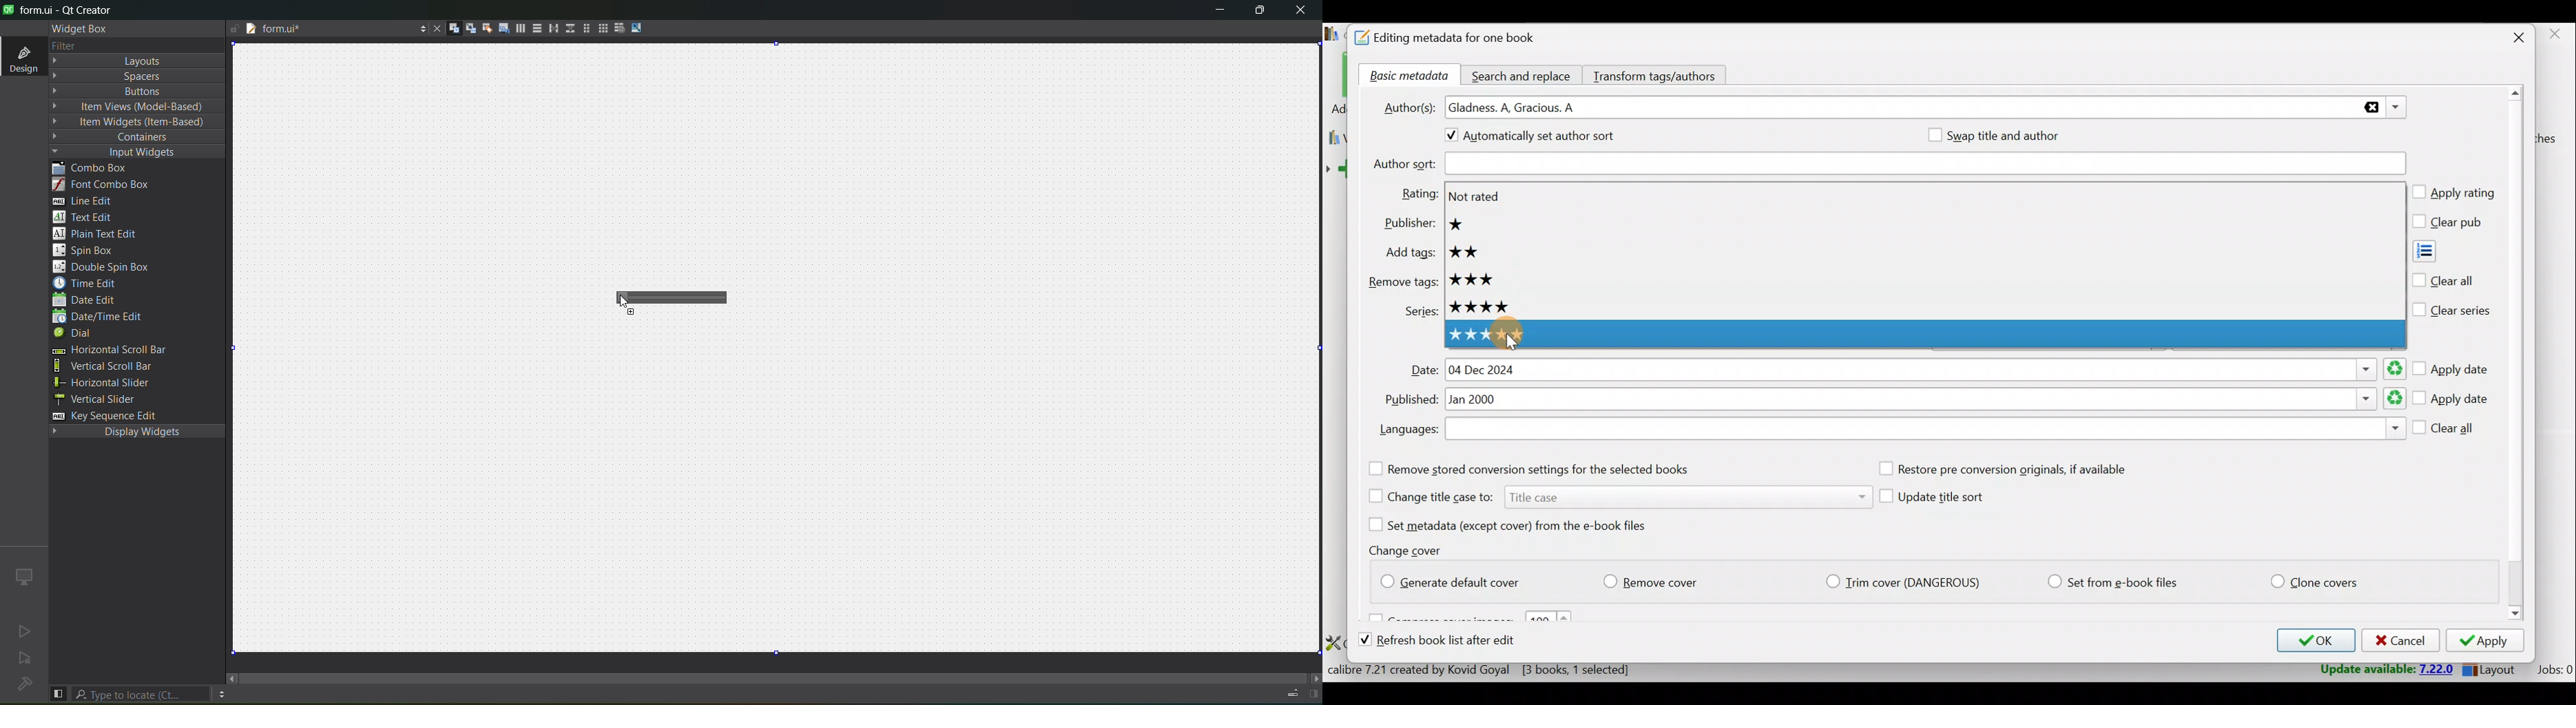 The image size is (2576, 728). I want to click on key sequence edit, so click(105, 414).